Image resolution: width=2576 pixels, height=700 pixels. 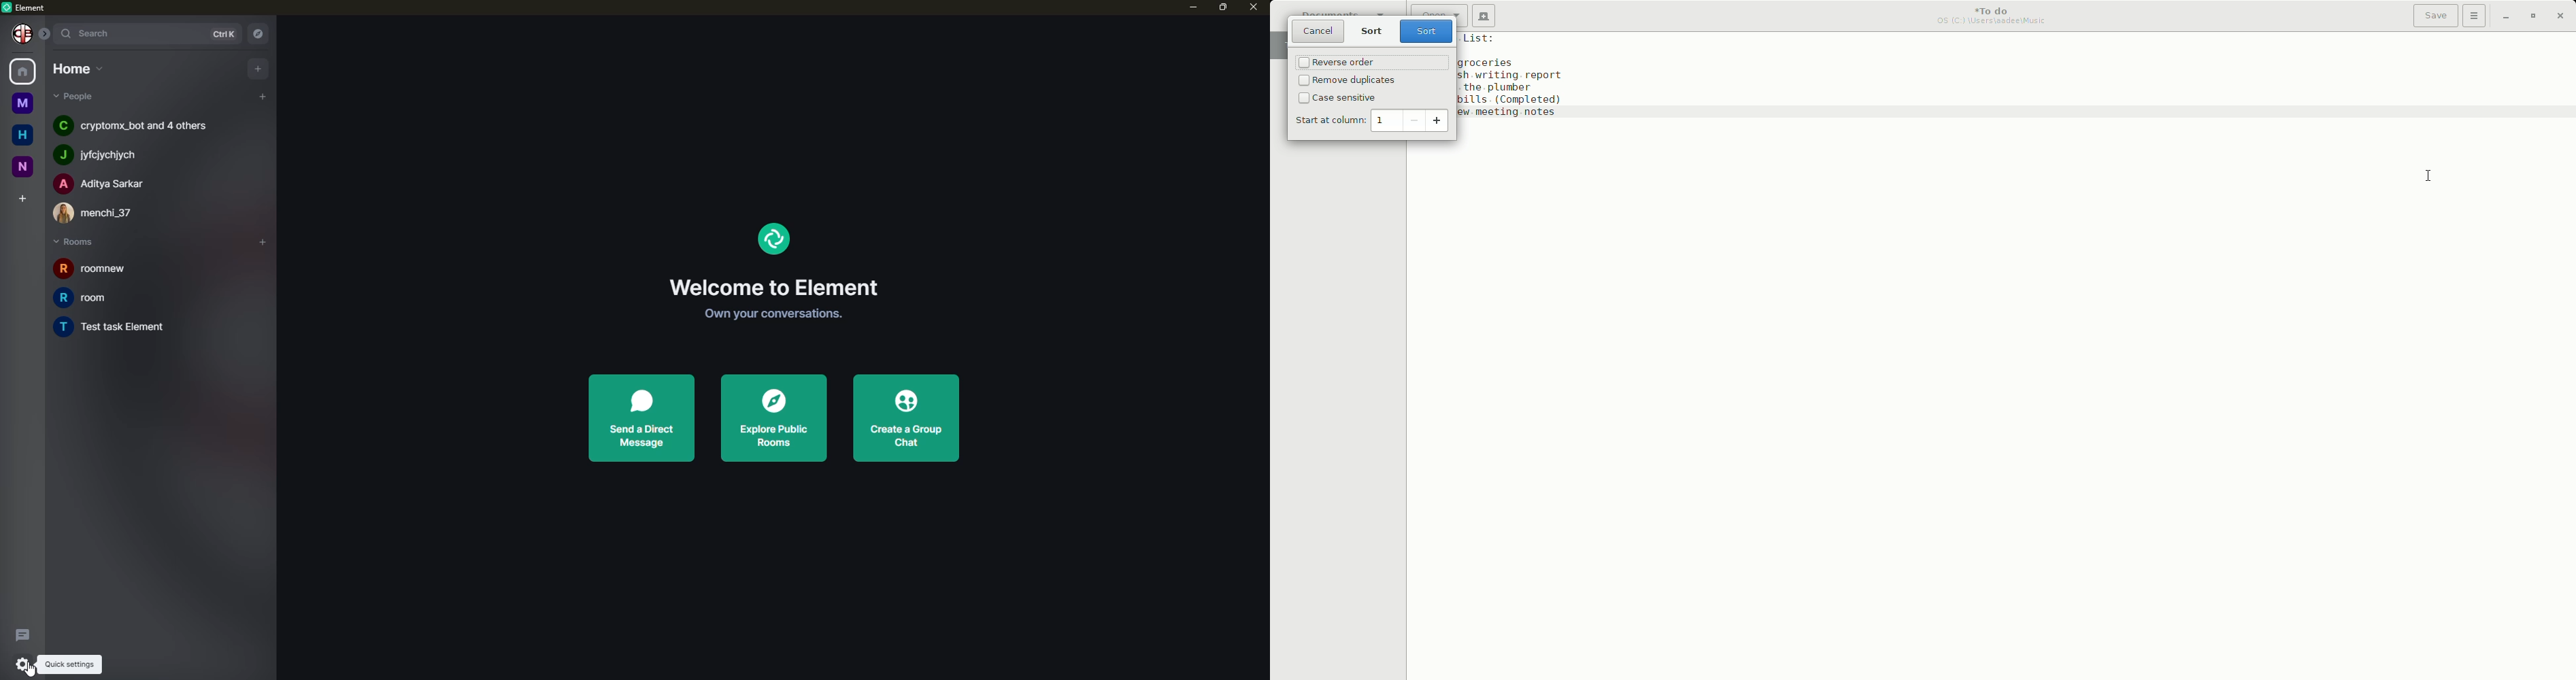 I want to click on Remove duplicate, so click(x=1355, y=83).